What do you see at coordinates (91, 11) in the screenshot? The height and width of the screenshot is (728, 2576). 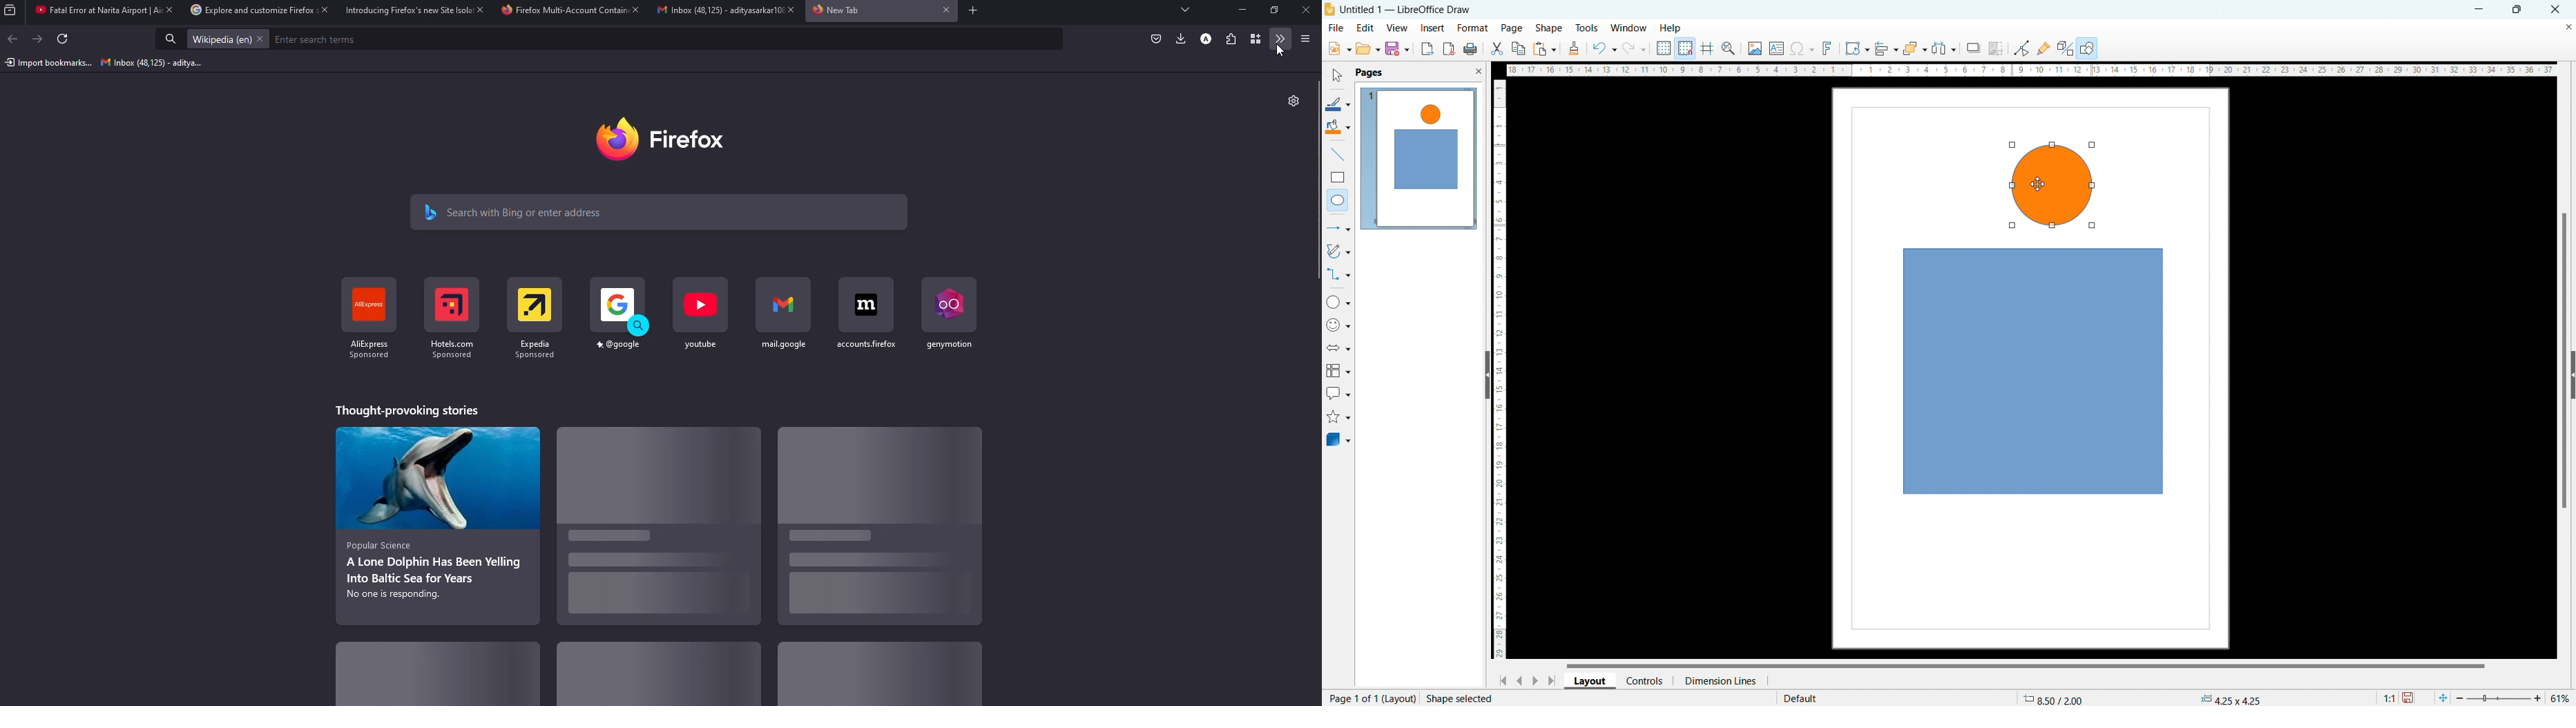 I see `tab` at bounding box center [91, 11].